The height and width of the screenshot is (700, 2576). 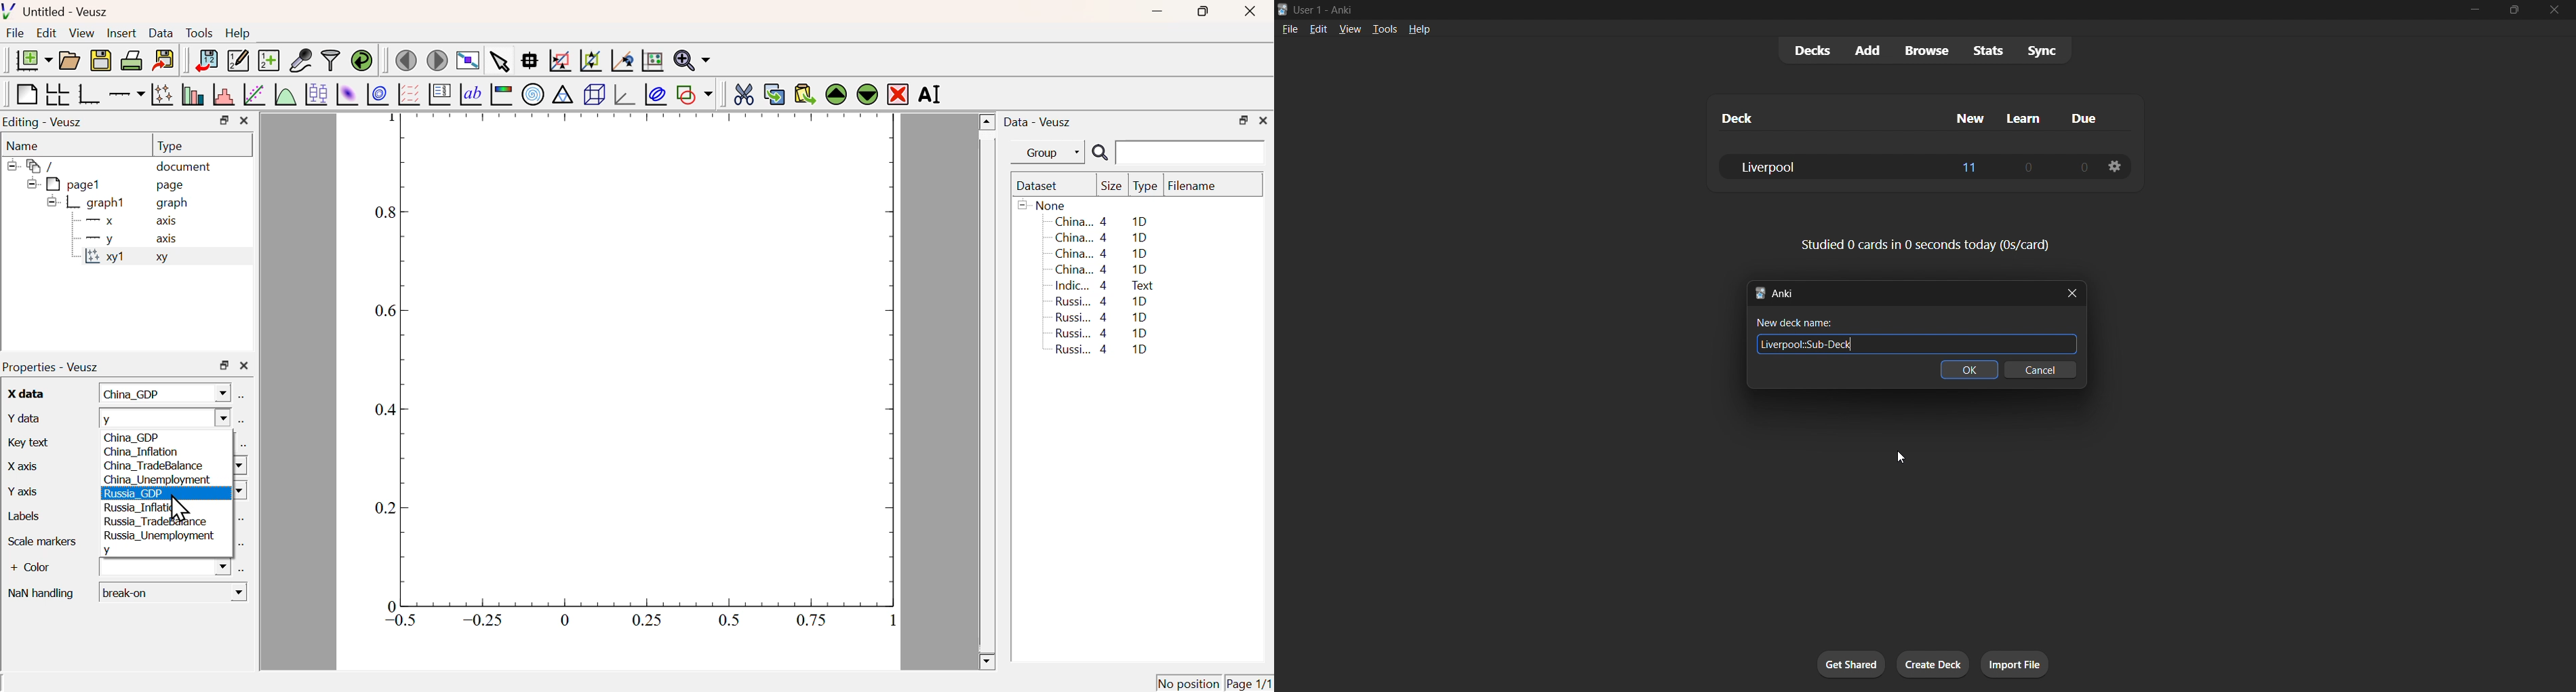 I want to click on Page 1/1, so click(x=1248, y=683).